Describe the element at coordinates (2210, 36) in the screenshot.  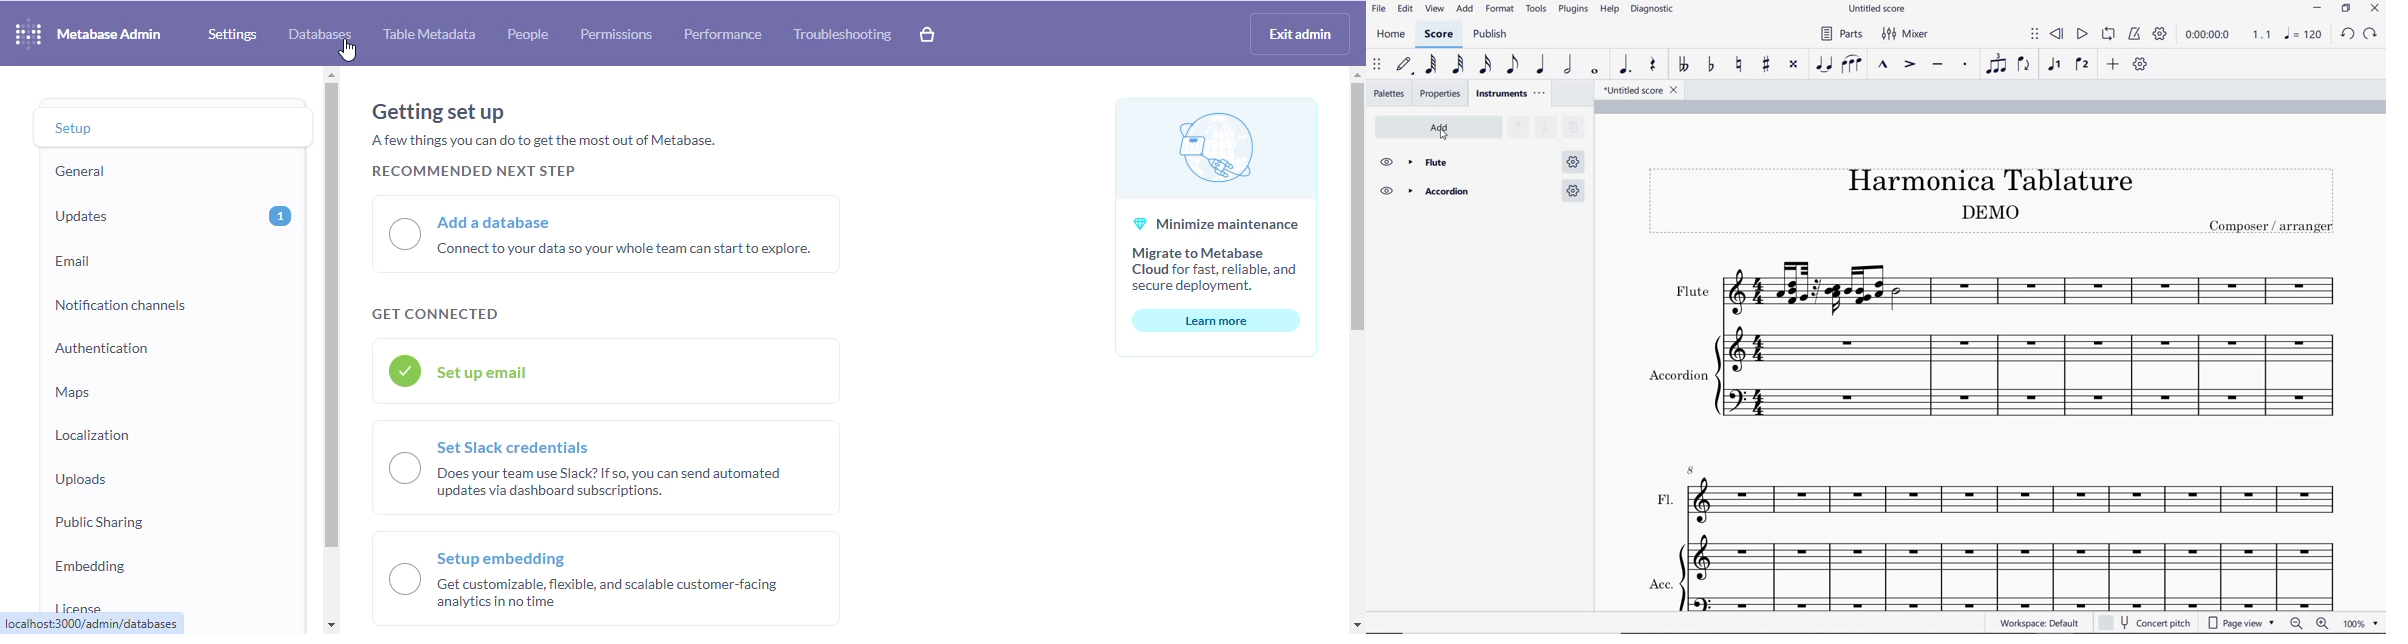
I see `playback time` at that location.